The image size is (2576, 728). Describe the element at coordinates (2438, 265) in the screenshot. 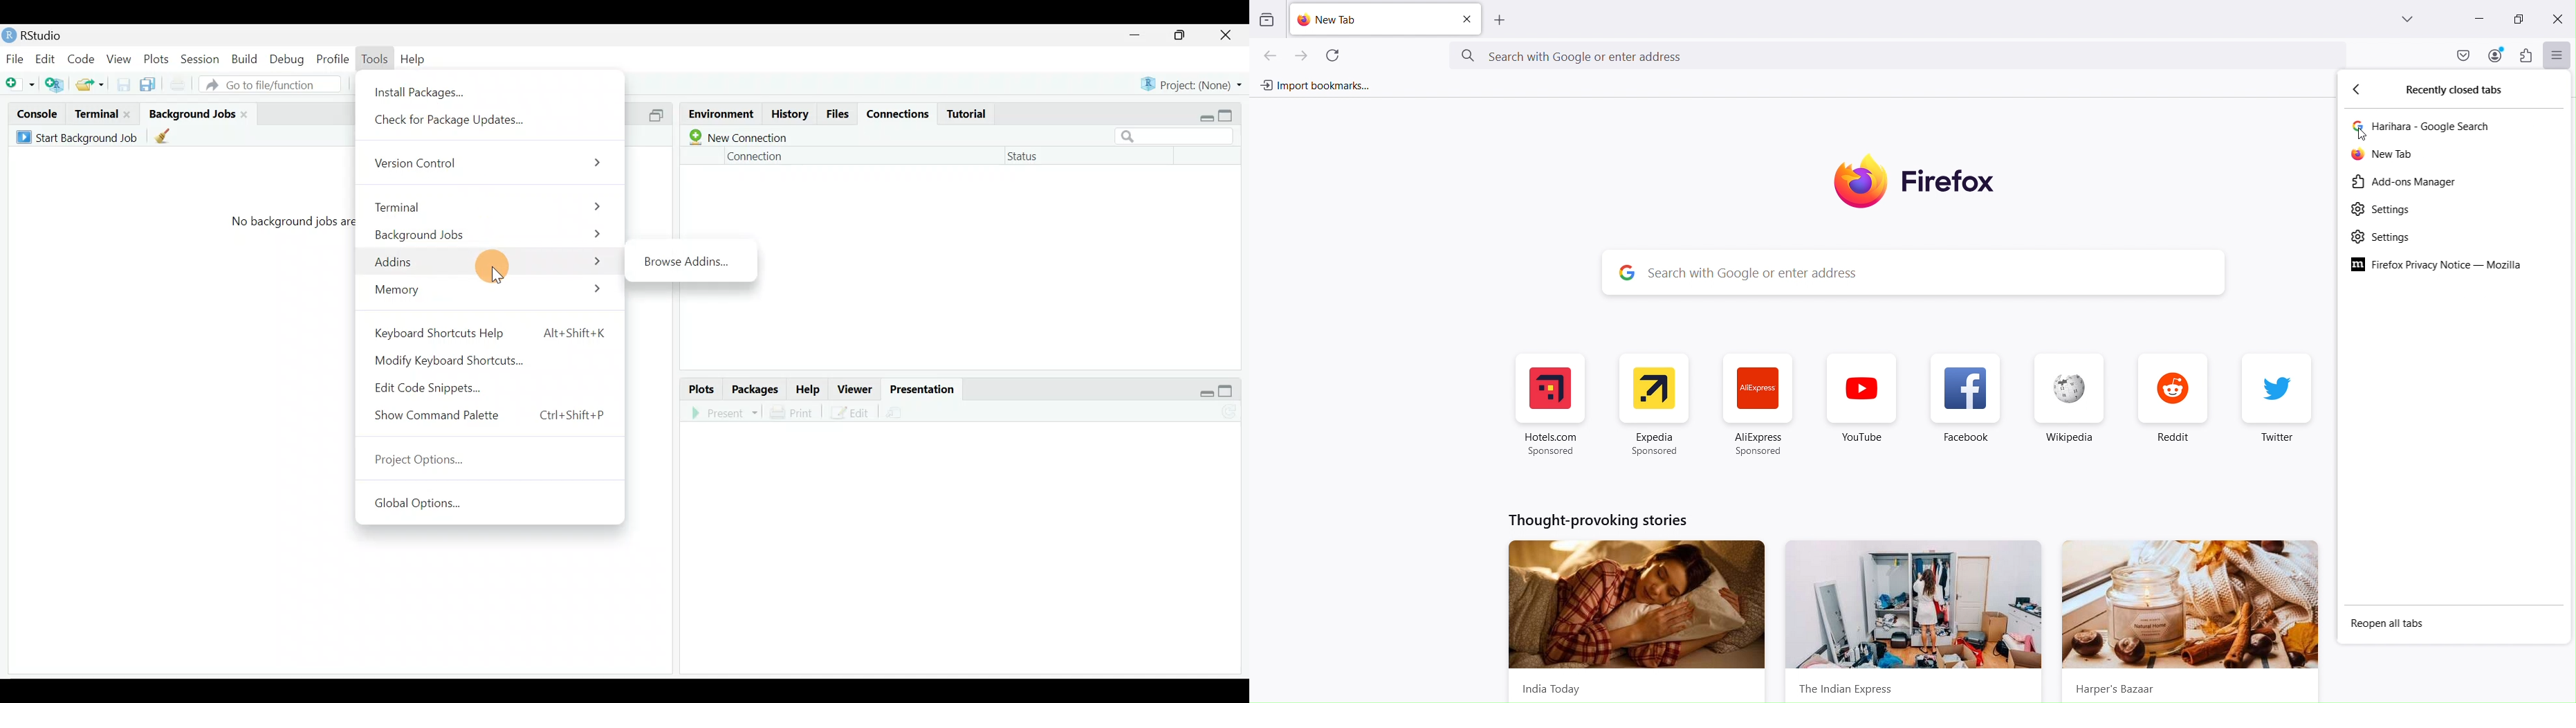

I see `Firefox privacy notice-Mozilla` at that location.